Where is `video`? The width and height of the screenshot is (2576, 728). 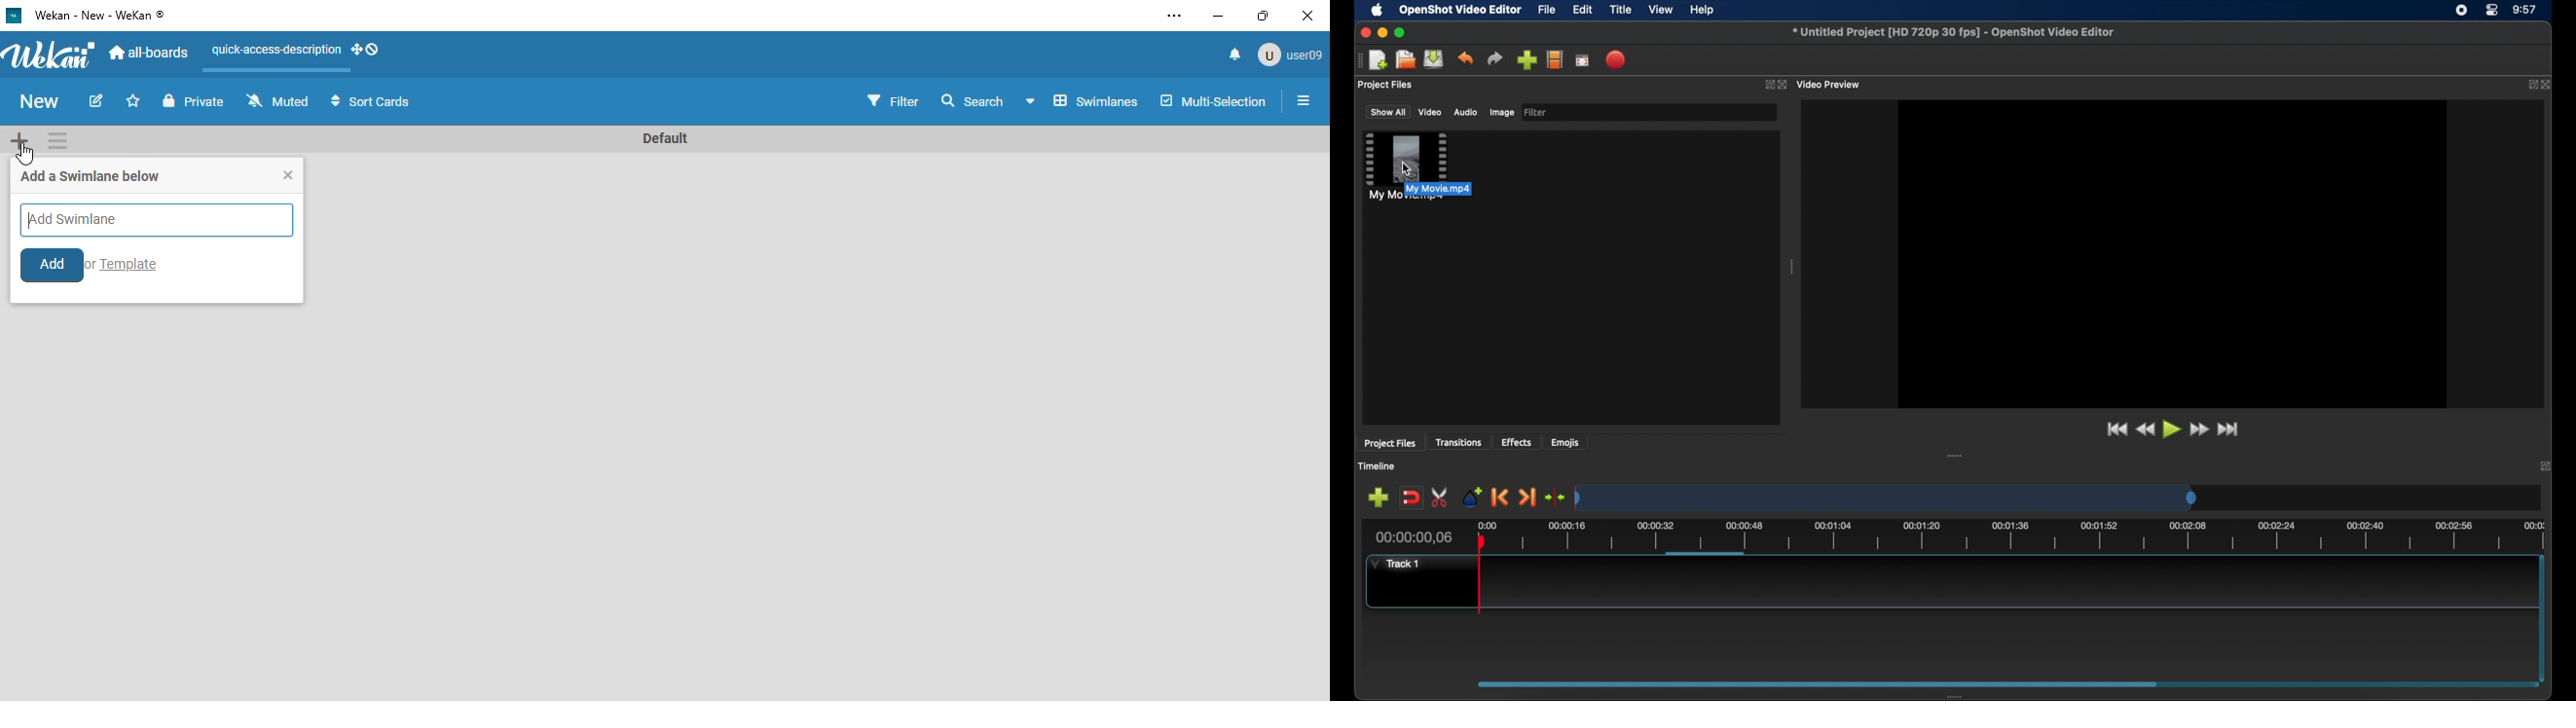
video is located at coordinates (1430, 112).